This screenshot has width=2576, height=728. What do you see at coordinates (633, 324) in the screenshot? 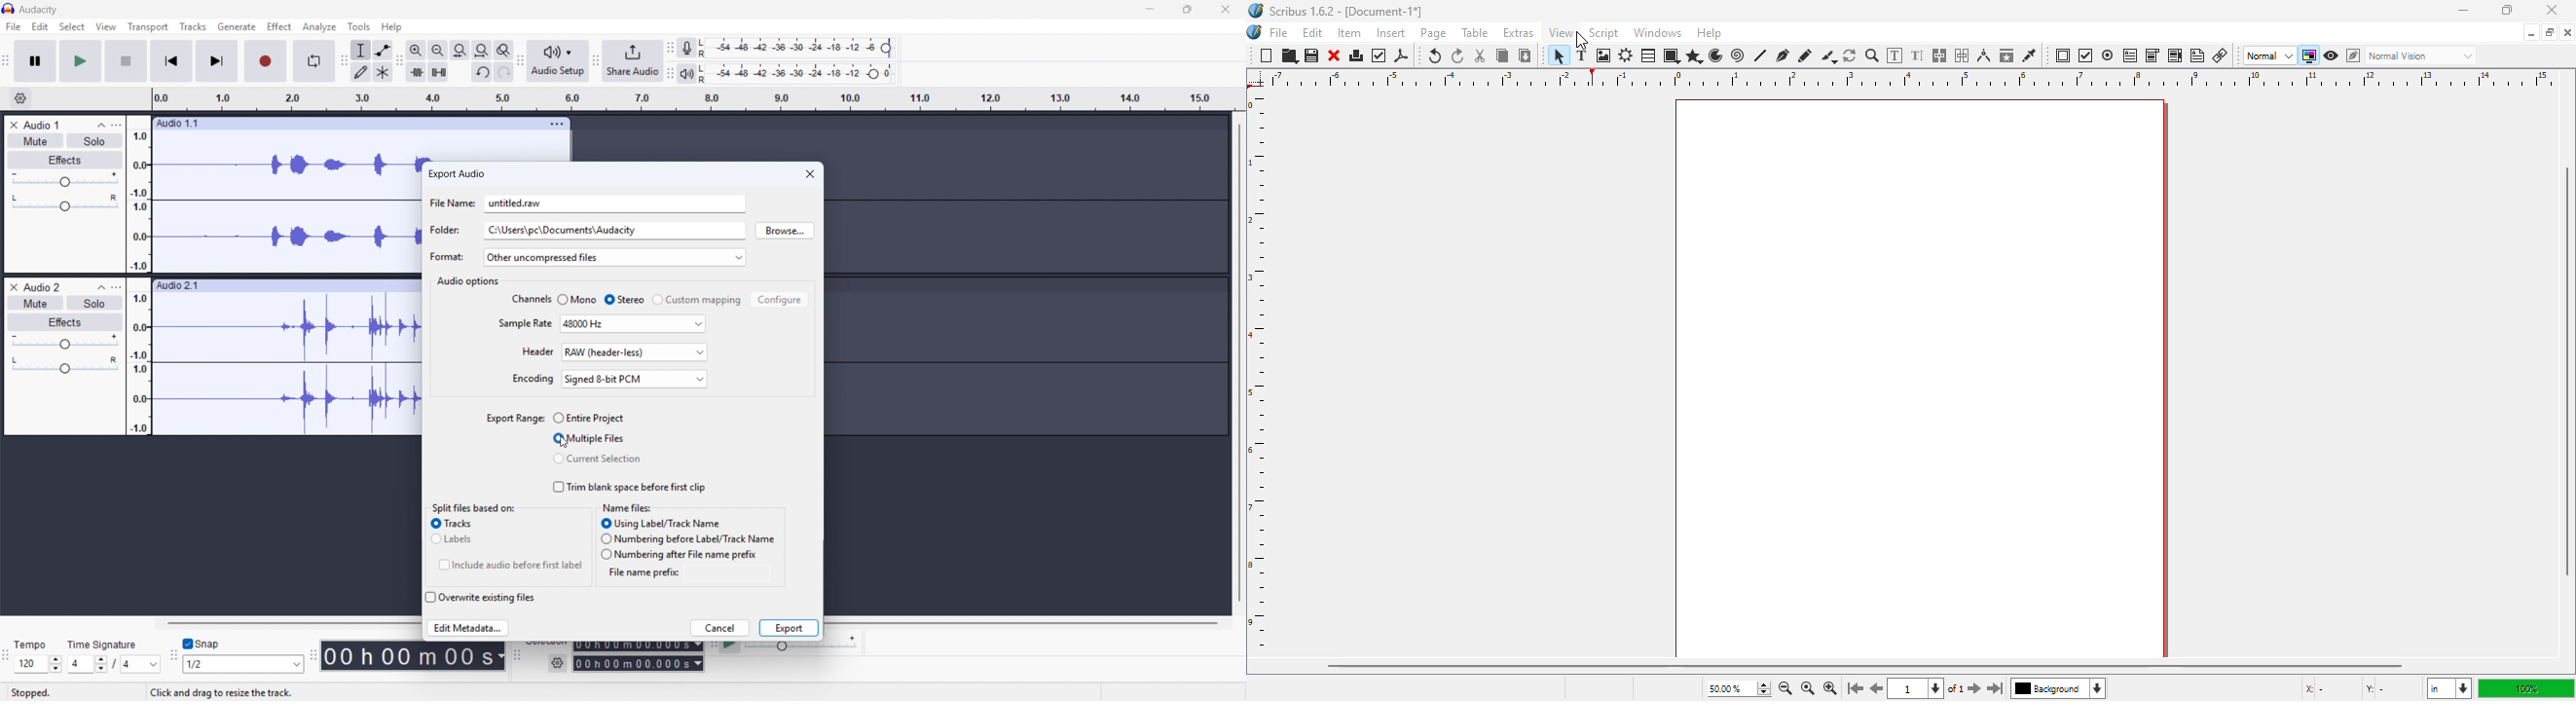
I see `Set sample rate ` at bounding box center [633, 324].